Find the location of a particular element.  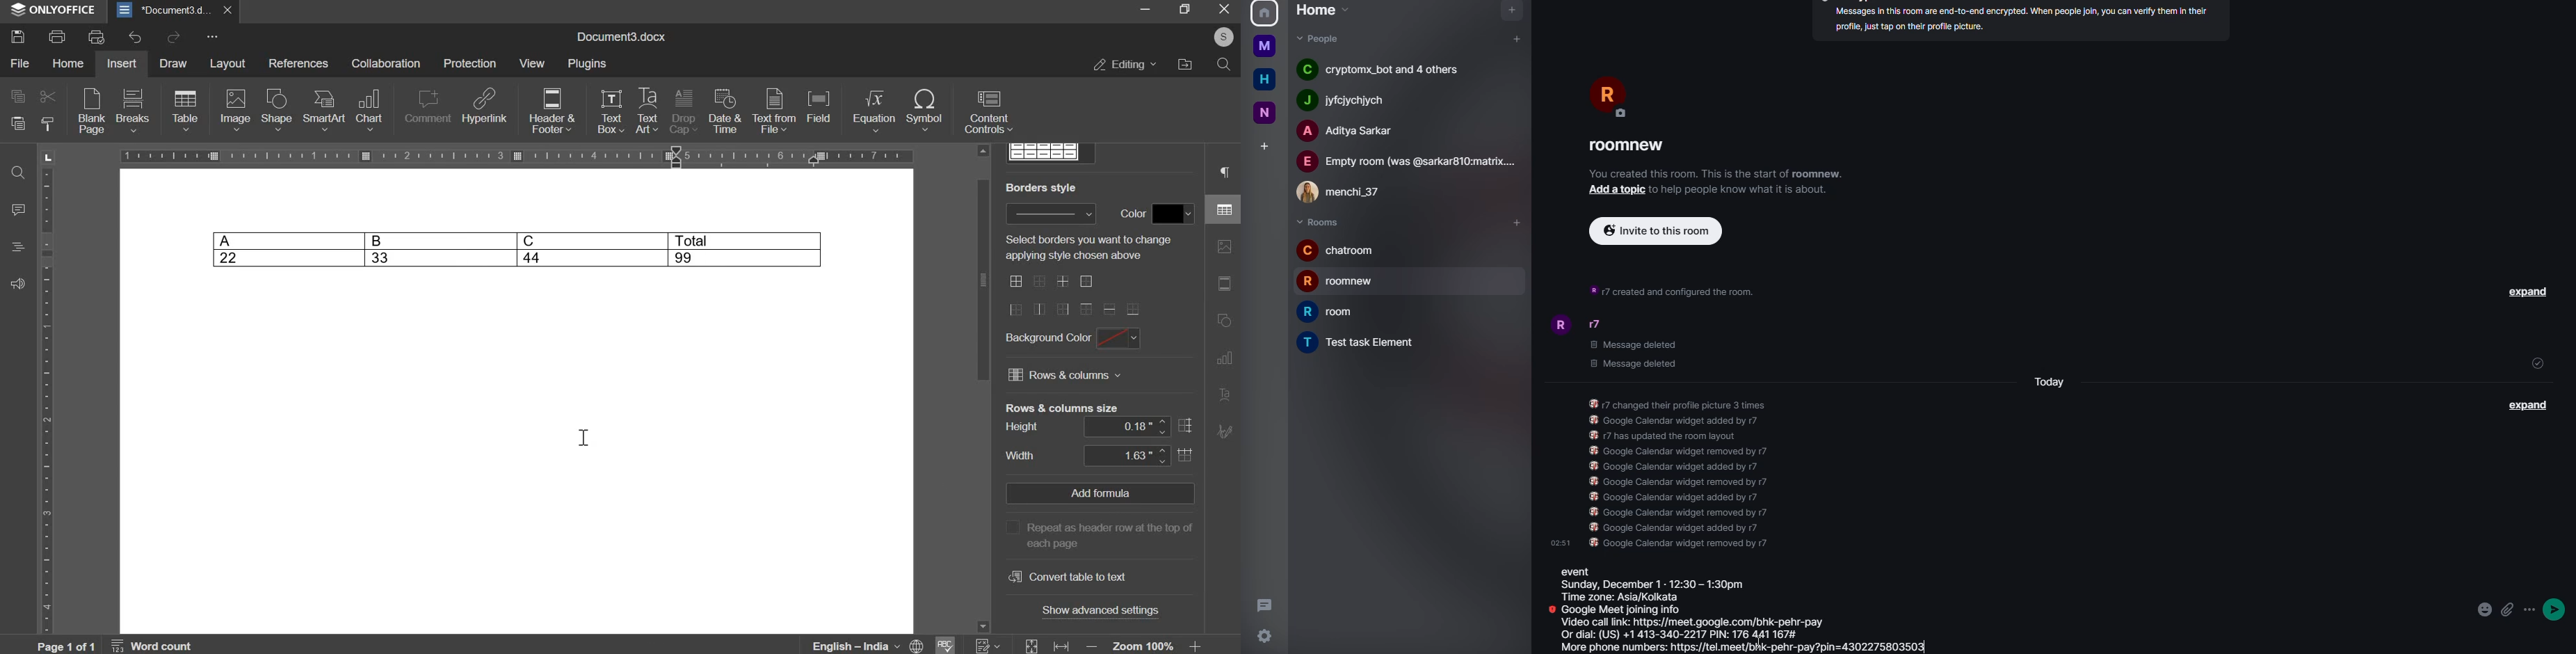

text box is located at coordinates (611, 111).